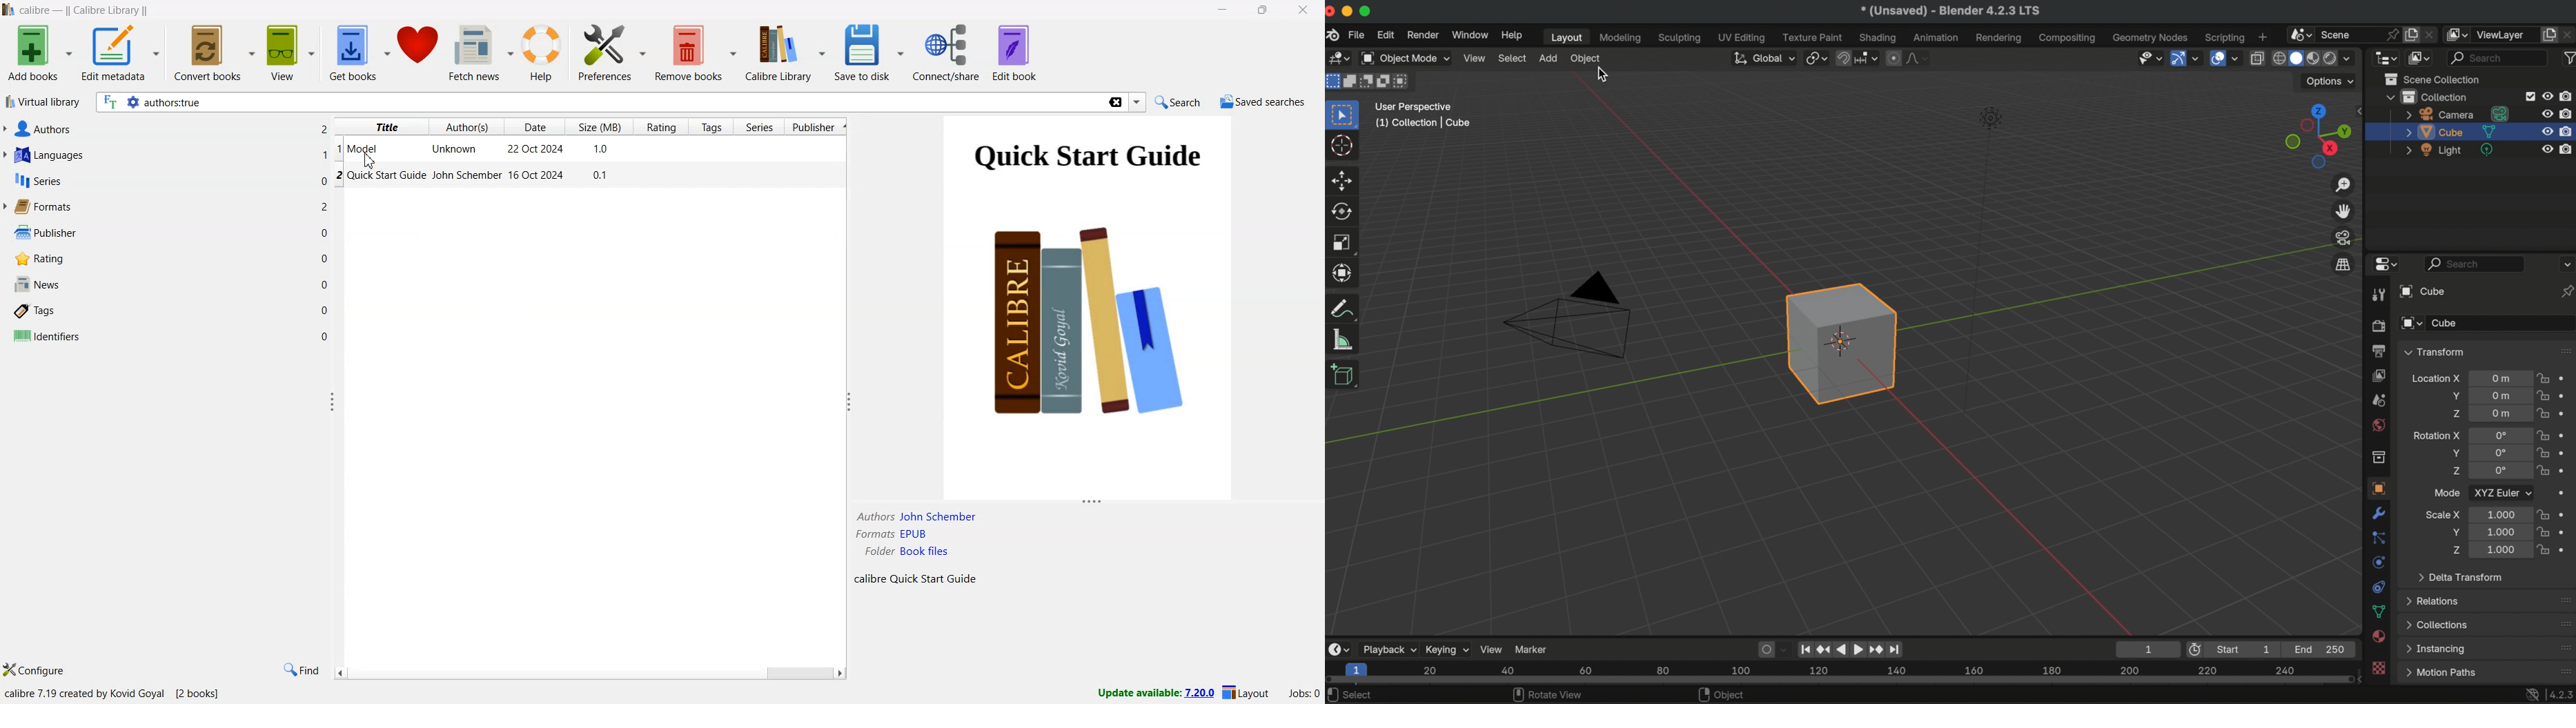 This screenshot has width=2576, height=728. I want to click on scale location, so click(2498, 531).